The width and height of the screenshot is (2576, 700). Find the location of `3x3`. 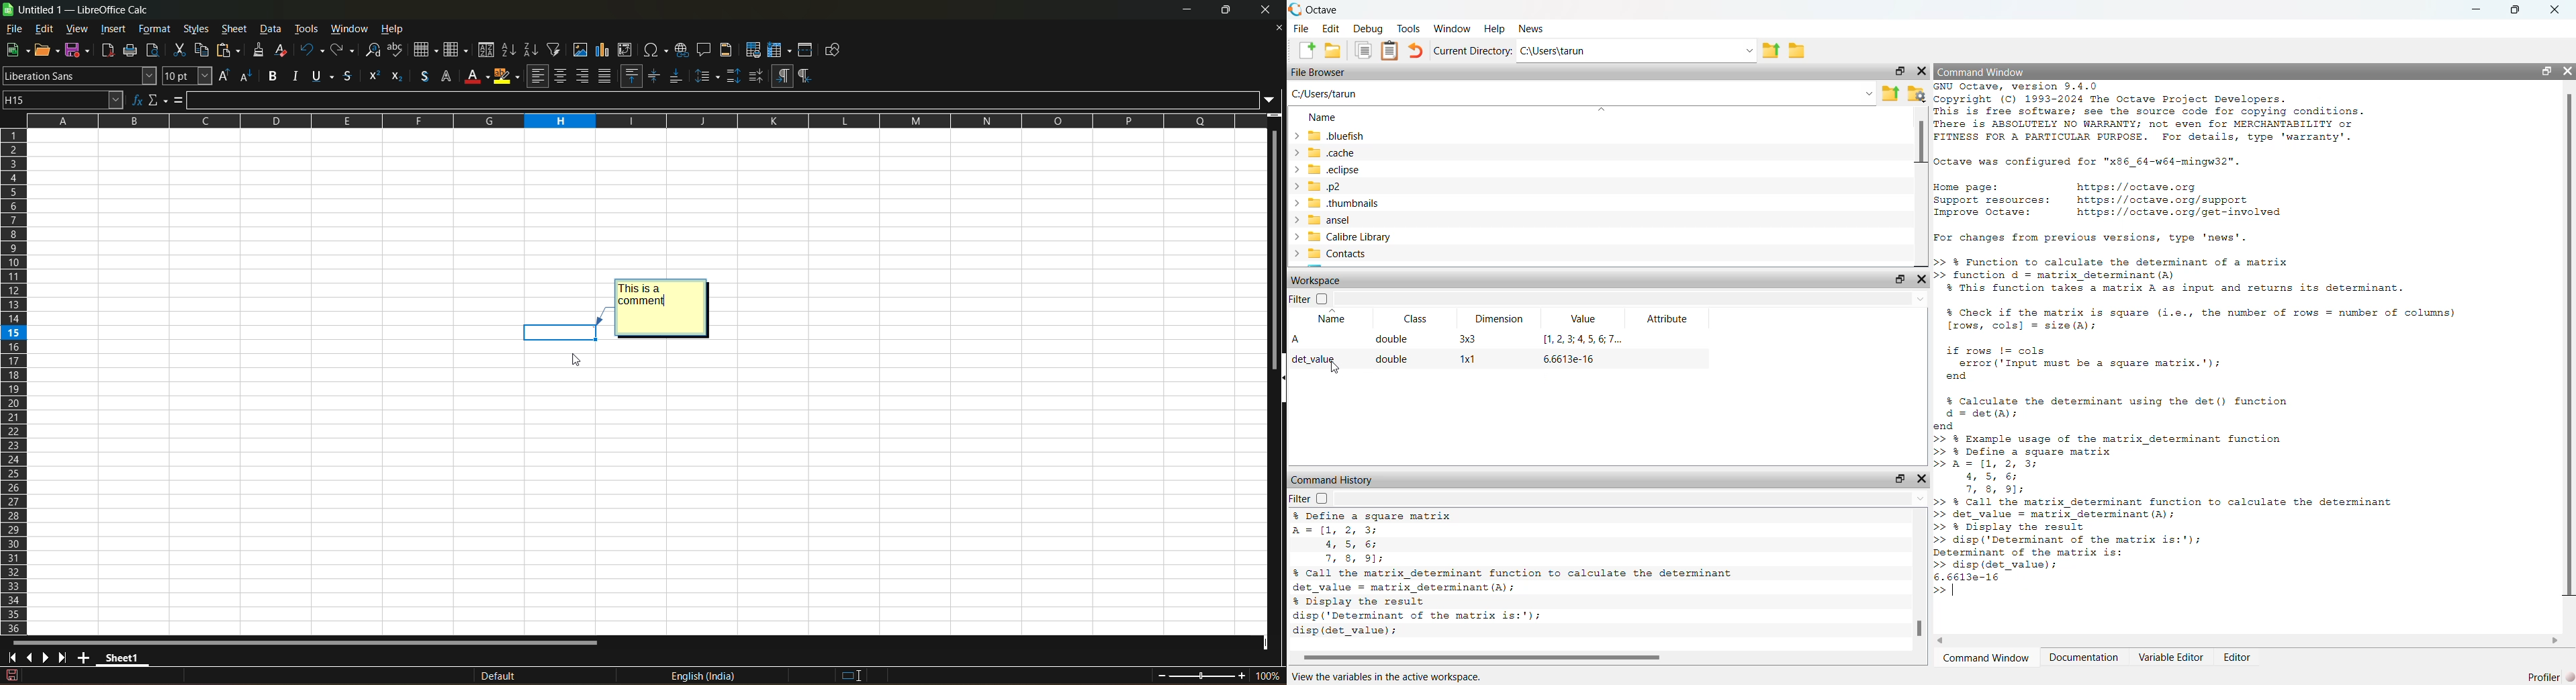

3x3 is located at coordinates (1467, 338).